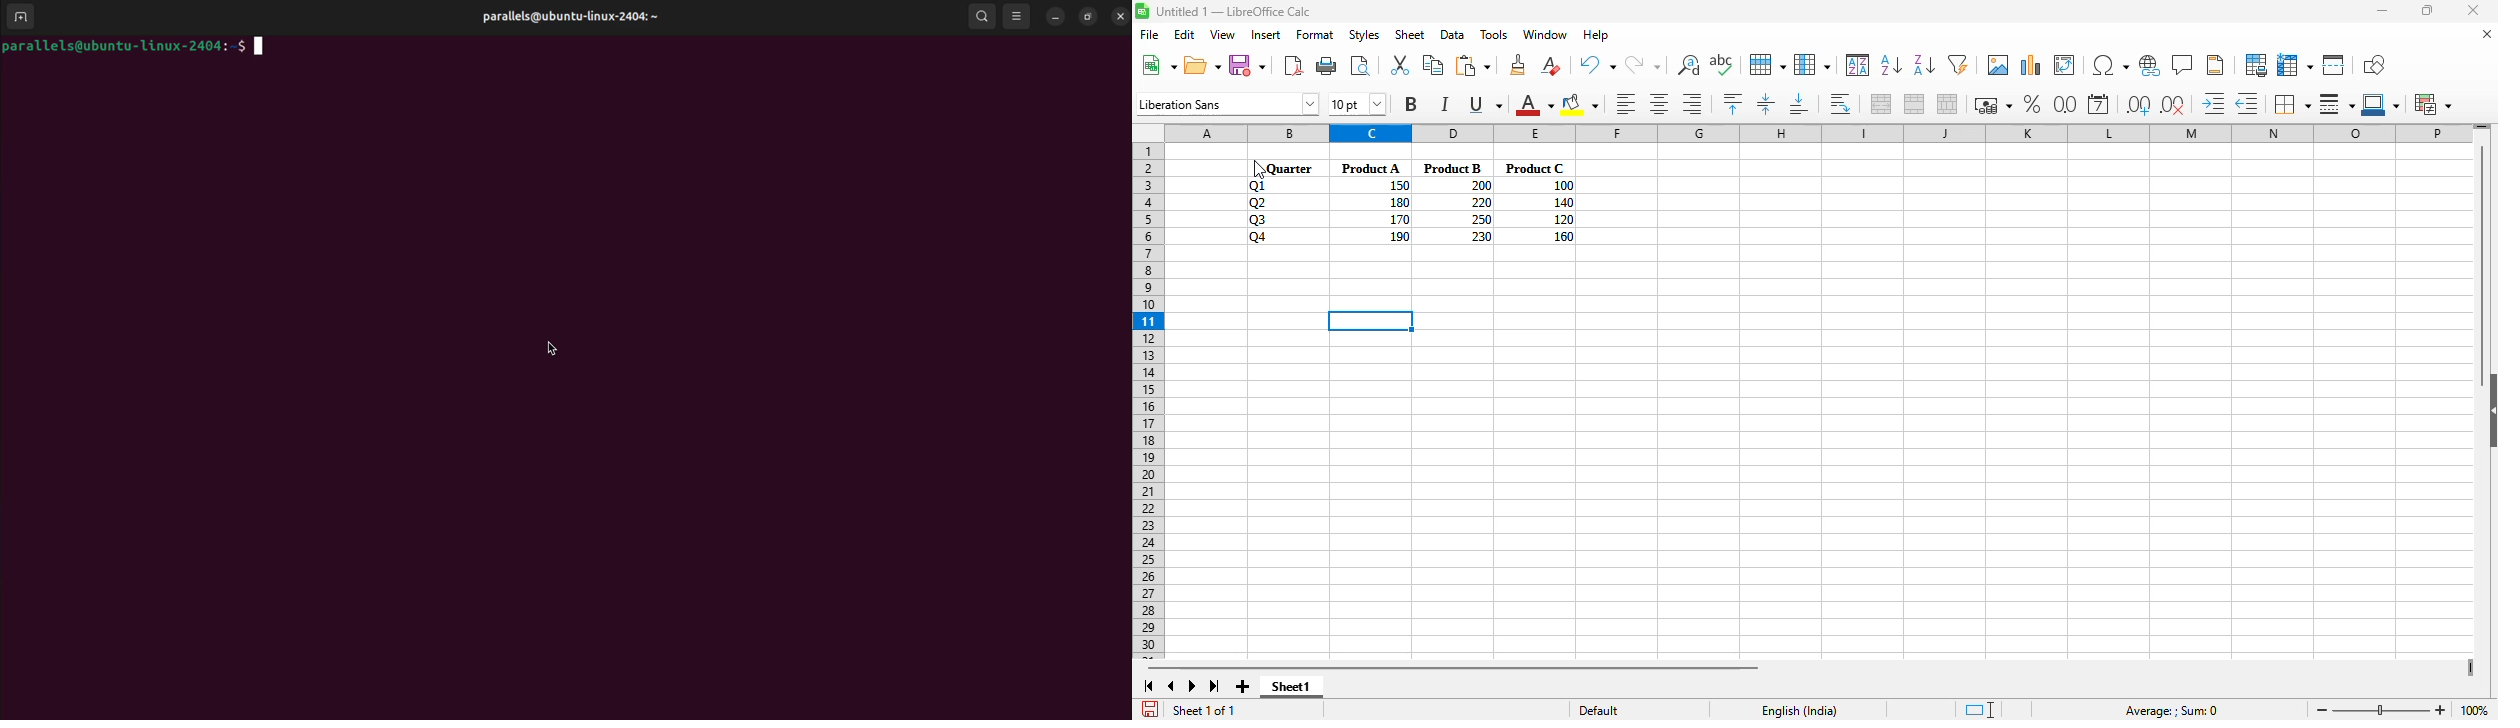  Describe the element at coordinates (1360, 66) in the screenshot. I see `toggle print preview` at that location.